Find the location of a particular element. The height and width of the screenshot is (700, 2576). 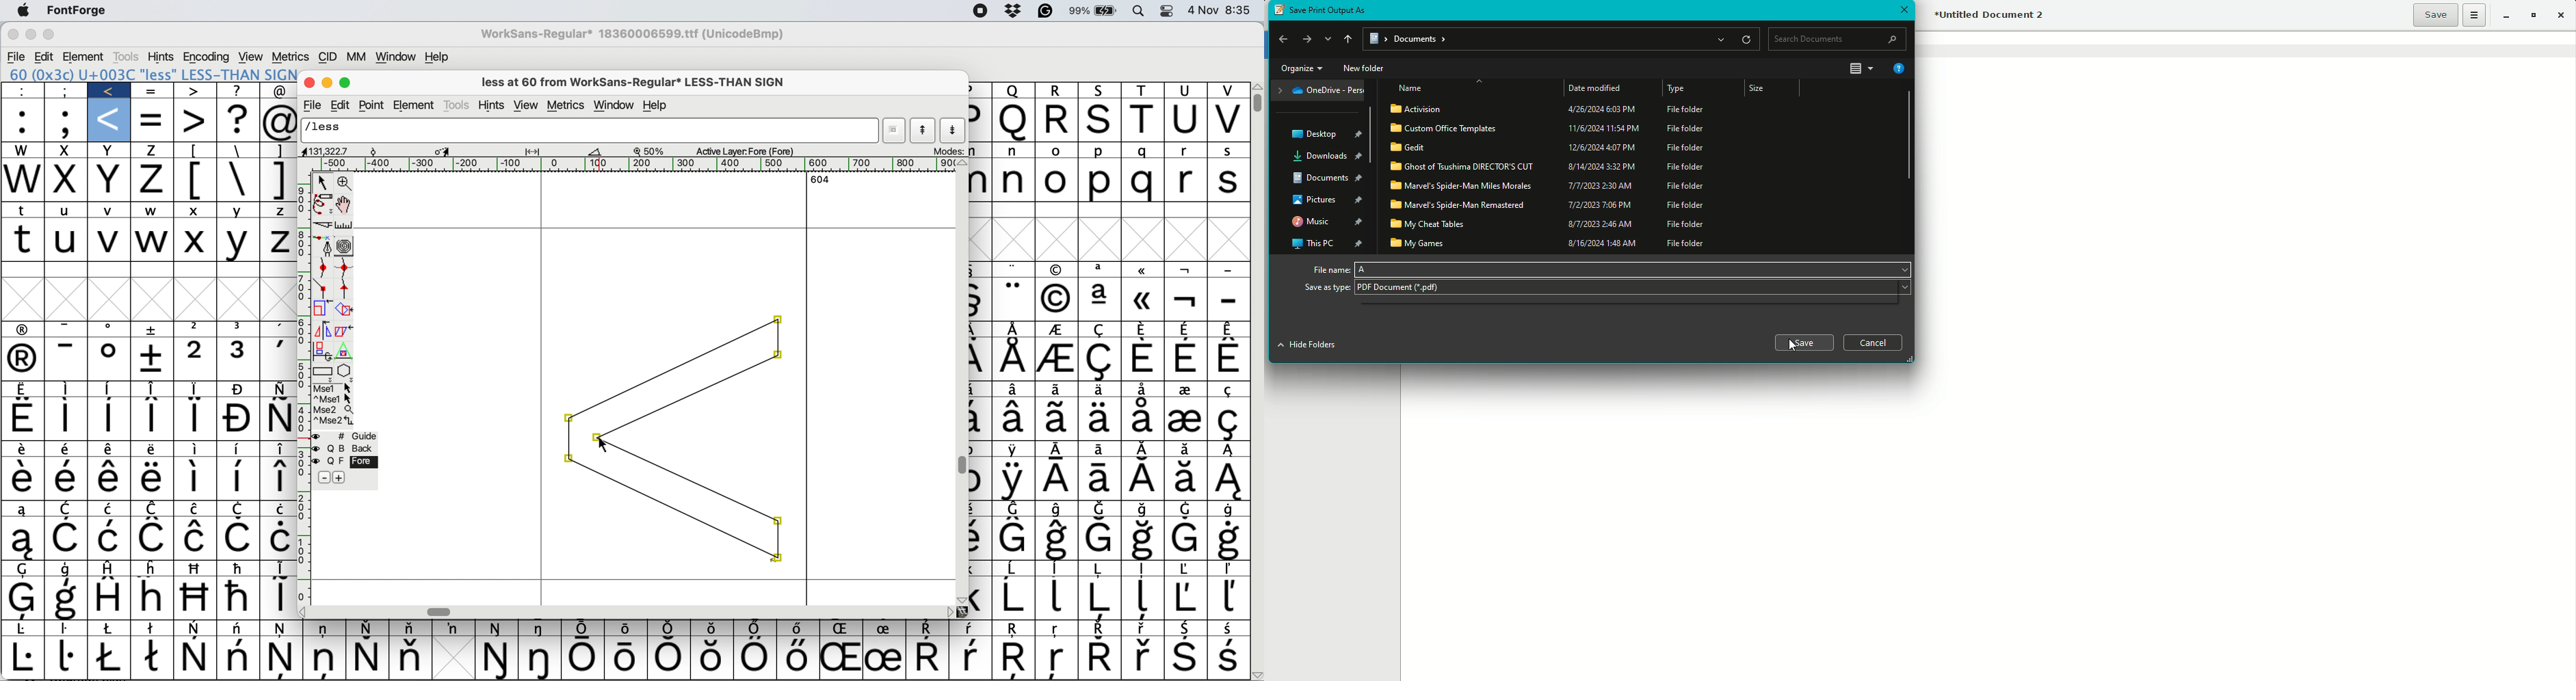

Symbol is located at coordinates (1060, 268).